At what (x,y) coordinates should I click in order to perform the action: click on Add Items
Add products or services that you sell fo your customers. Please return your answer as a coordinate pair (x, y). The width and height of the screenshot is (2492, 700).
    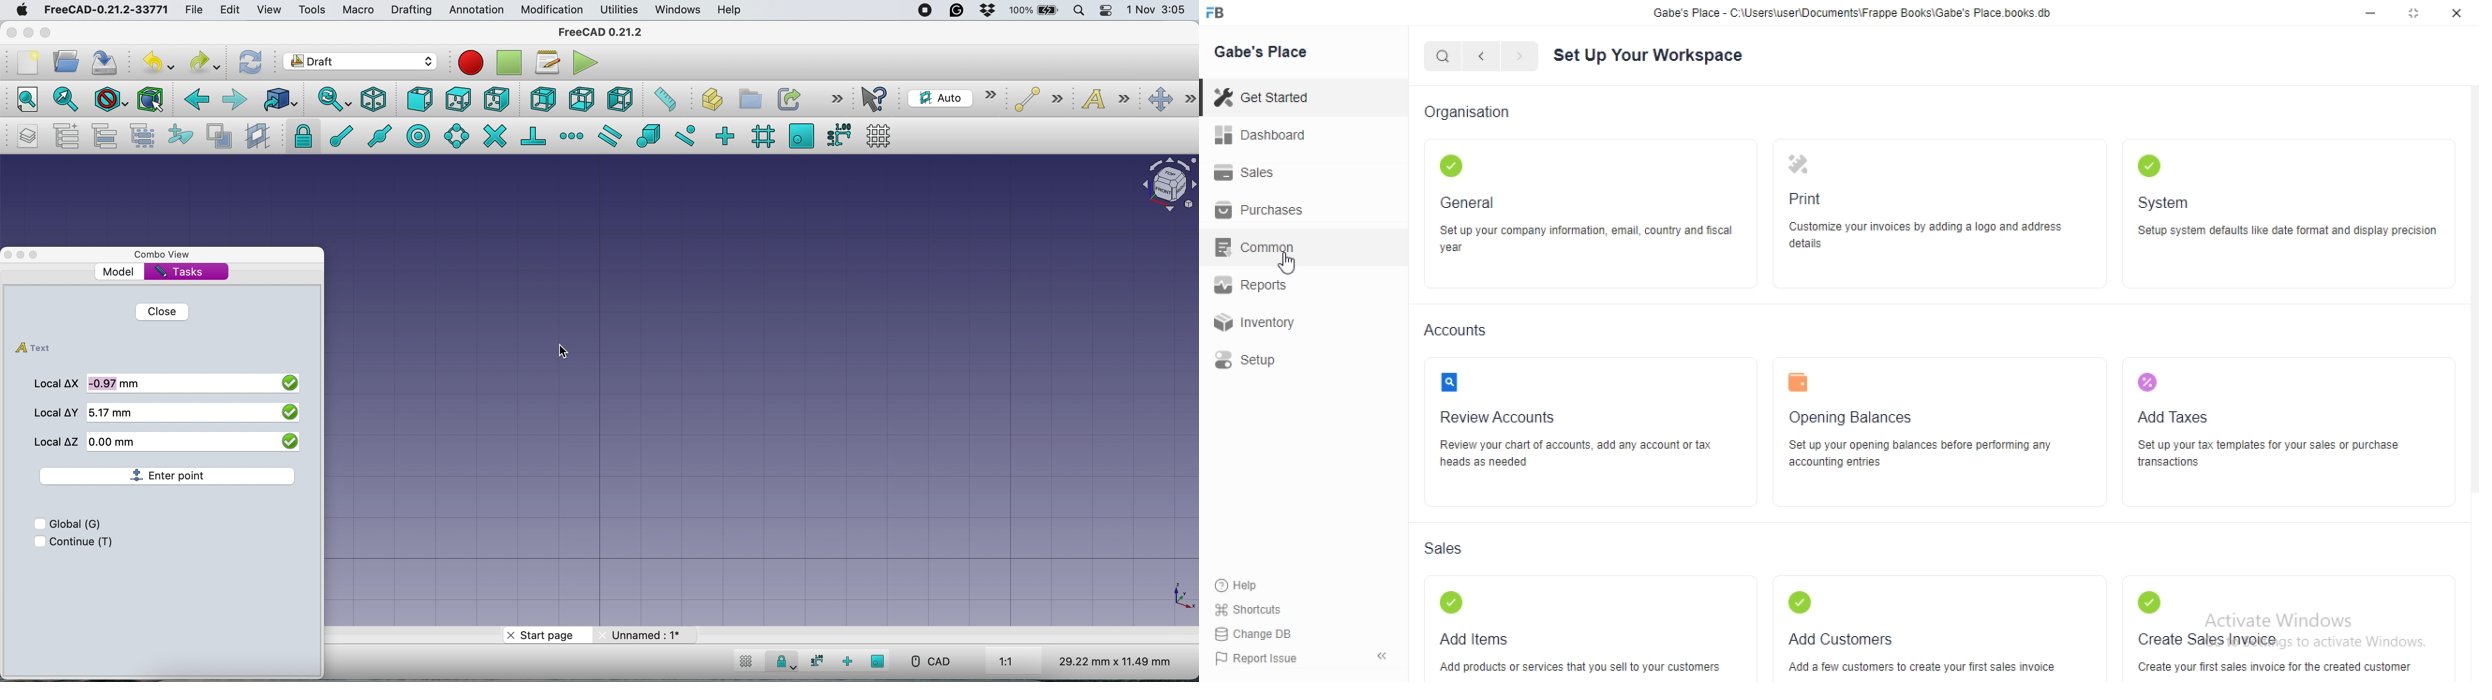
    Looking at the image, I should click on (1585, 630).